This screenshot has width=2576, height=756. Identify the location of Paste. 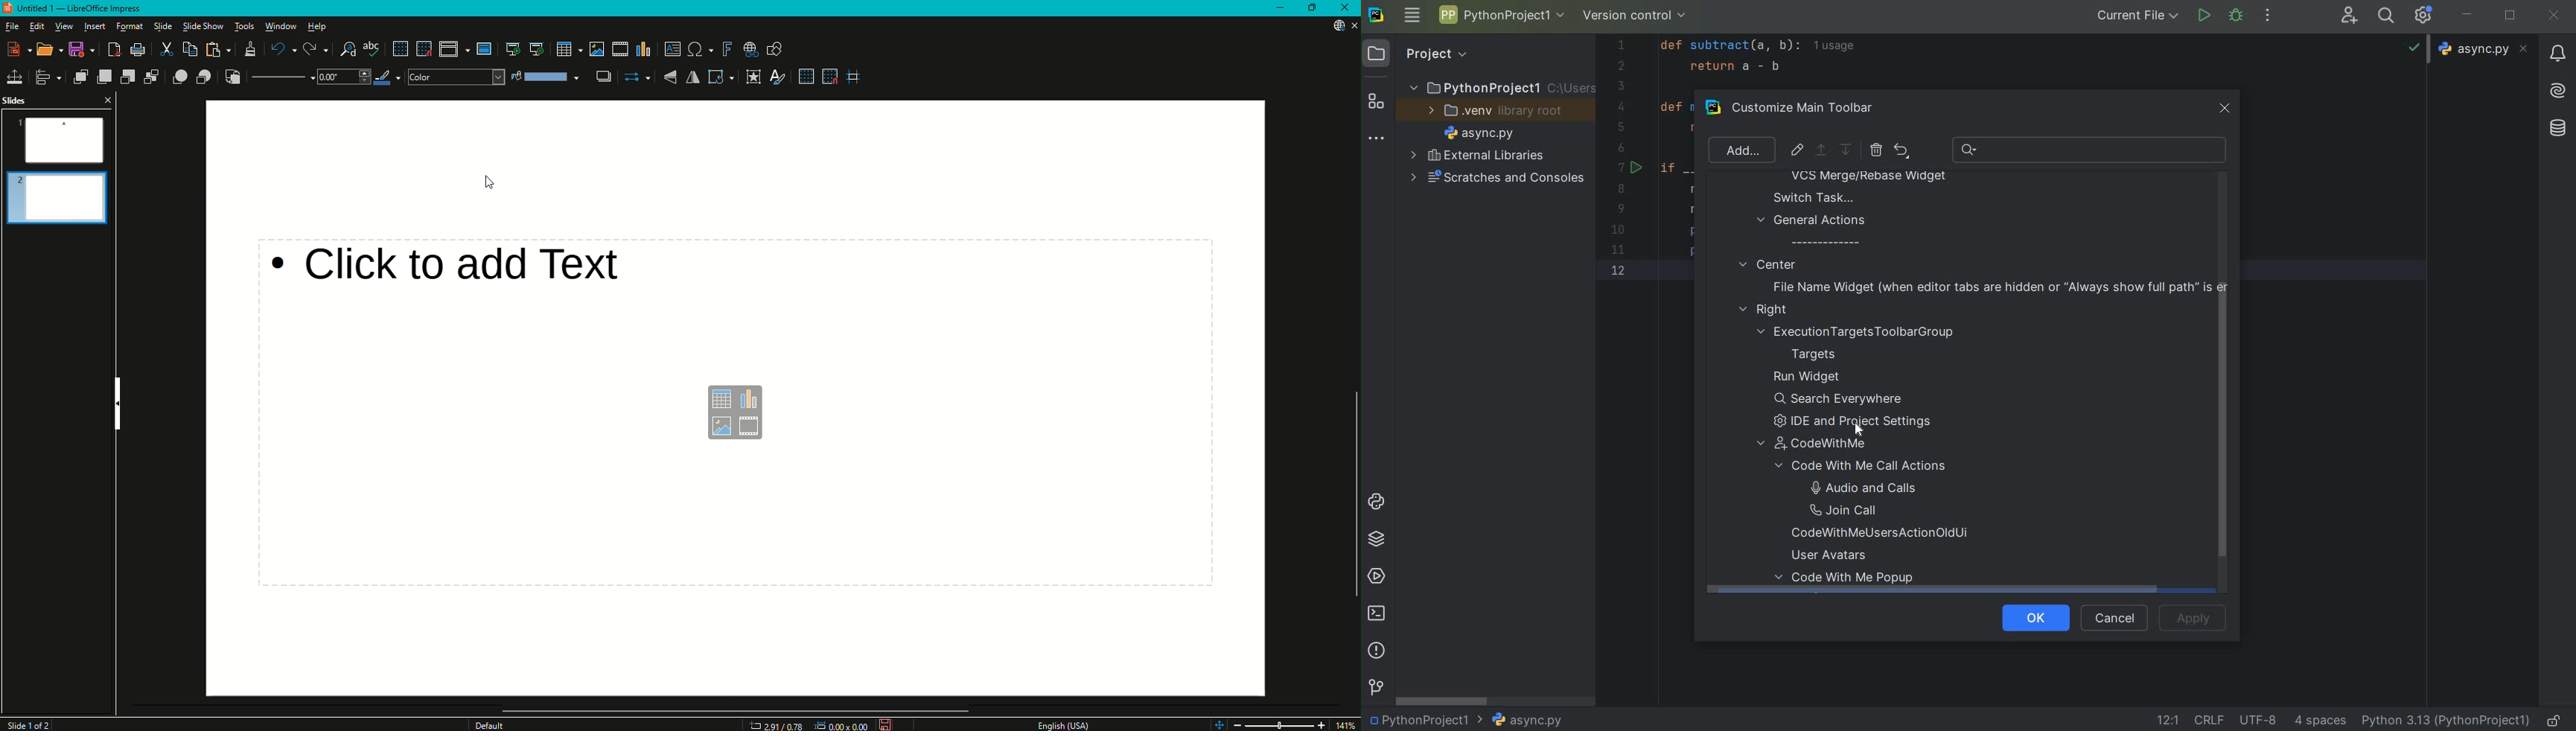
(216, 51).